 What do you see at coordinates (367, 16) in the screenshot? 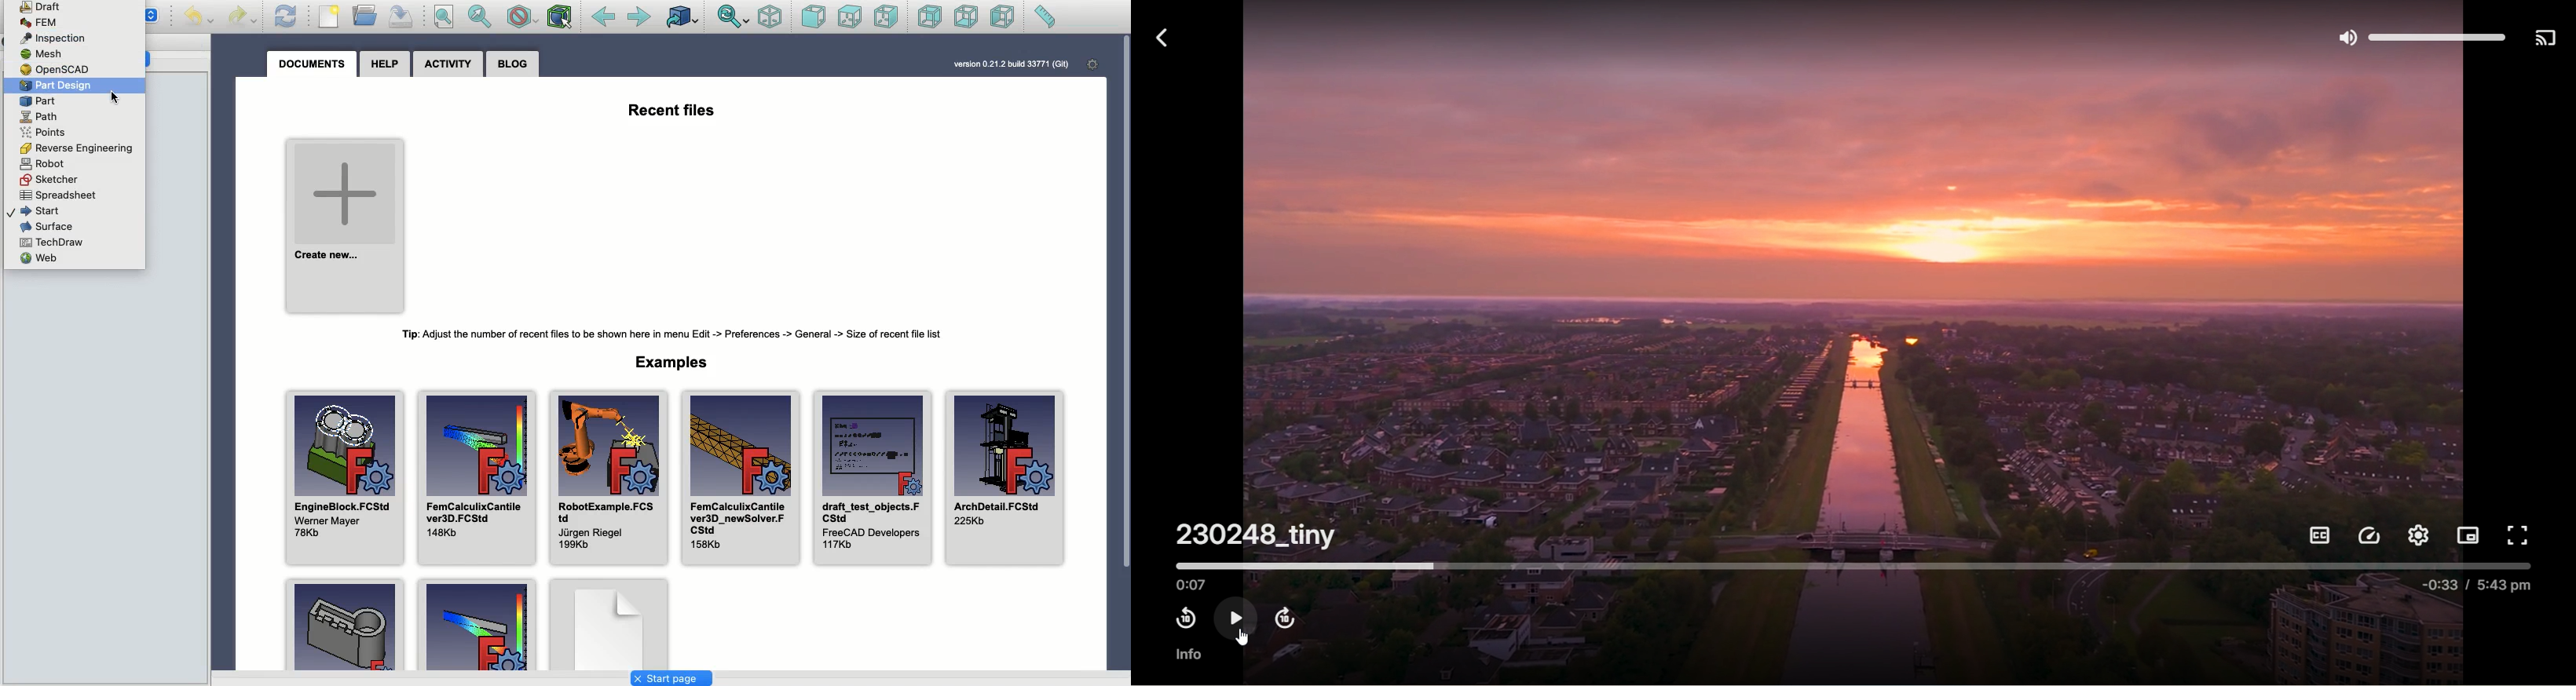
I see `Open` at bounding box center [367, 16].